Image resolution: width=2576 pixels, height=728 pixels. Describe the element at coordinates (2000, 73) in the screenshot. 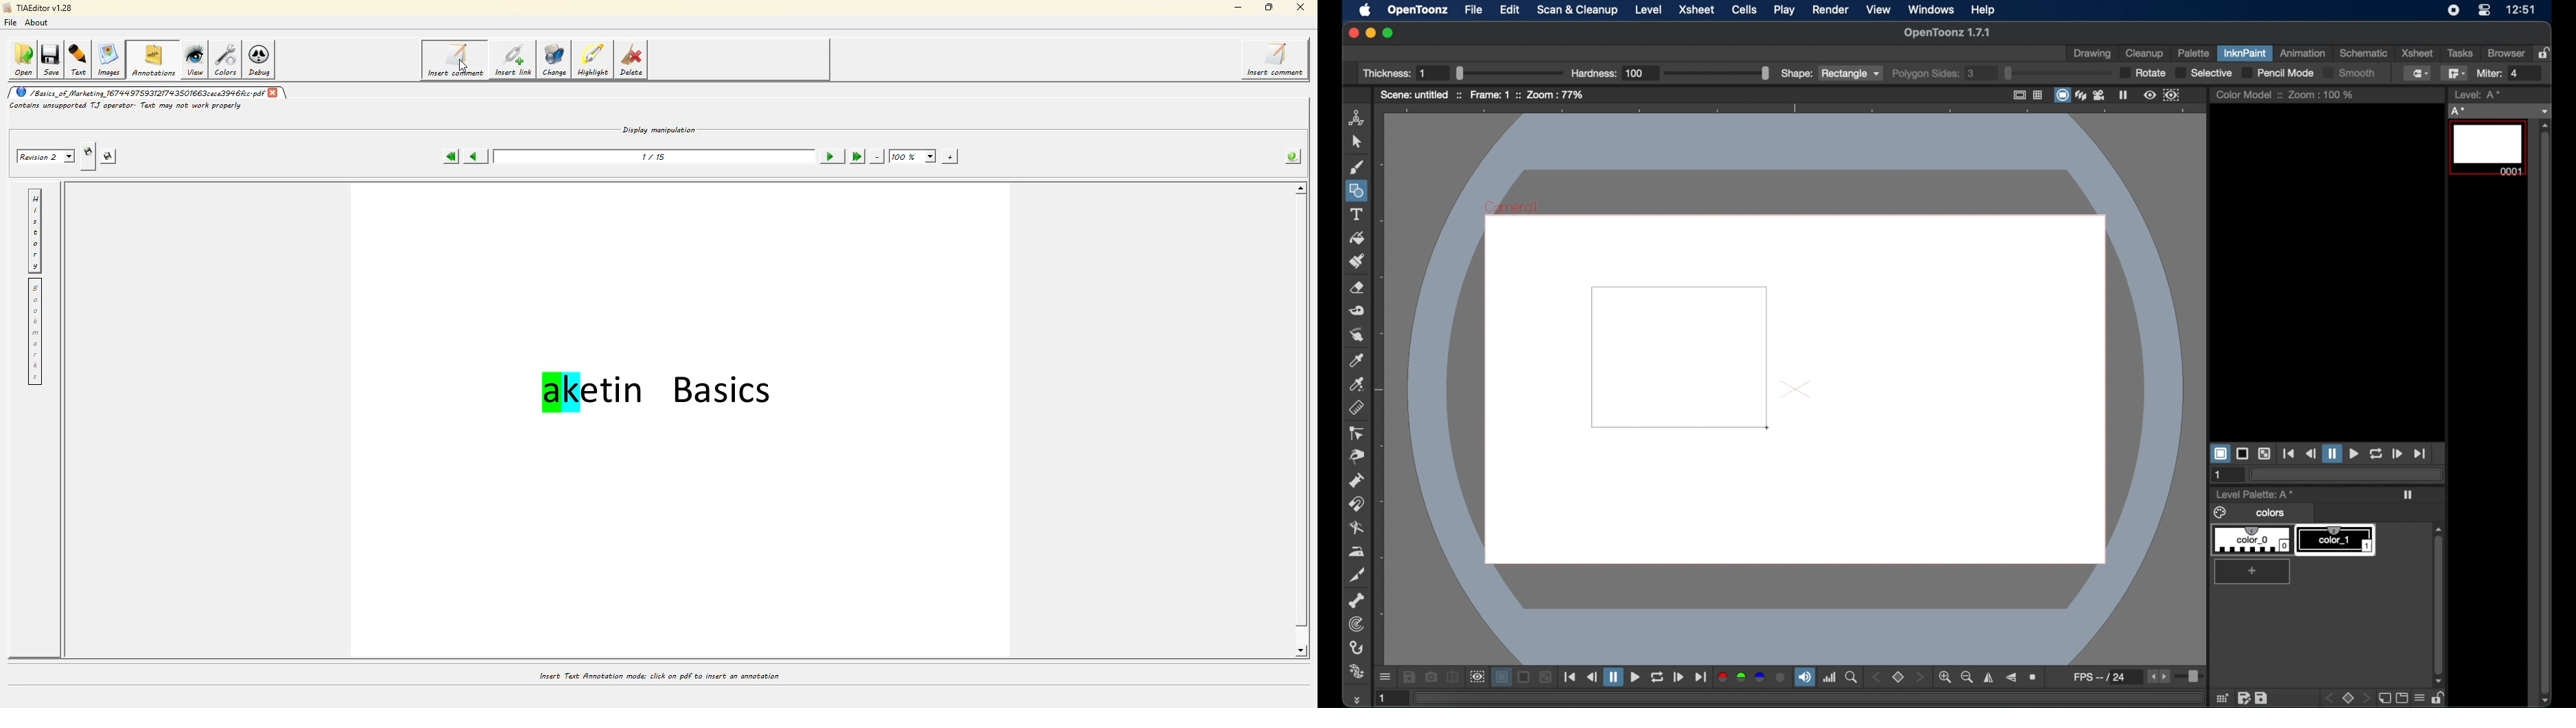

I see `polygon sides` at that location.